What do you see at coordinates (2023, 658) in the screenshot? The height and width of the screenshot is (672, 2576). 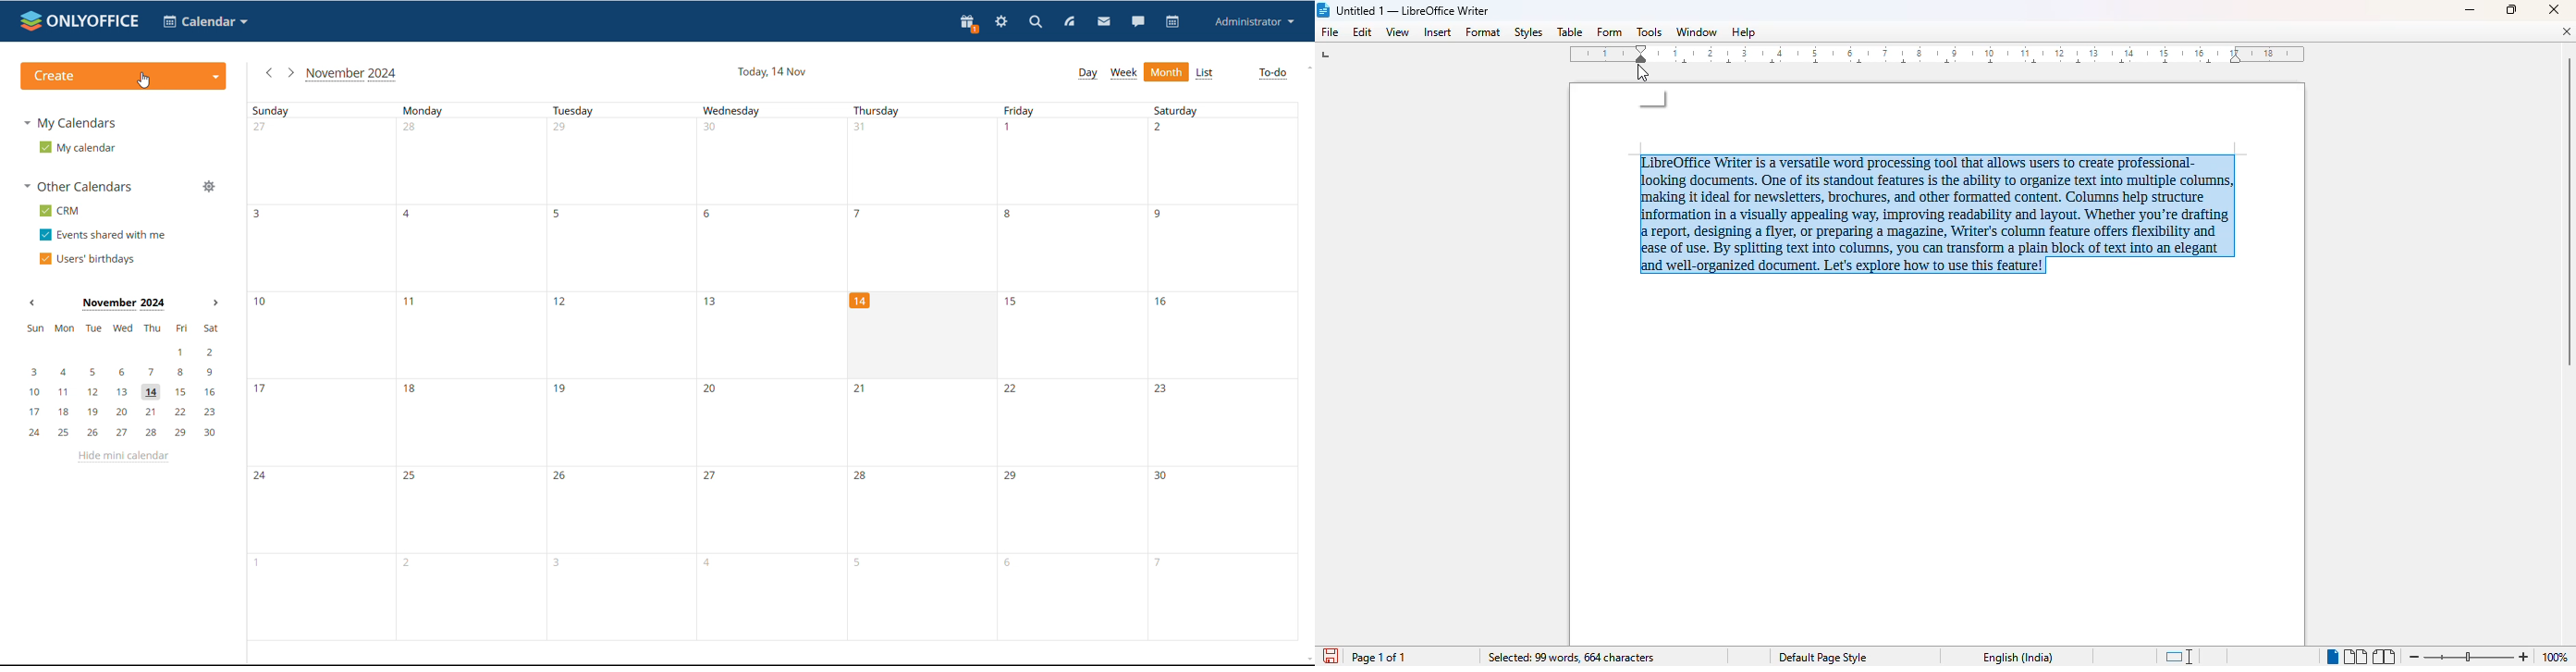 I see `English (India)` at bounding box center [2023, 658].